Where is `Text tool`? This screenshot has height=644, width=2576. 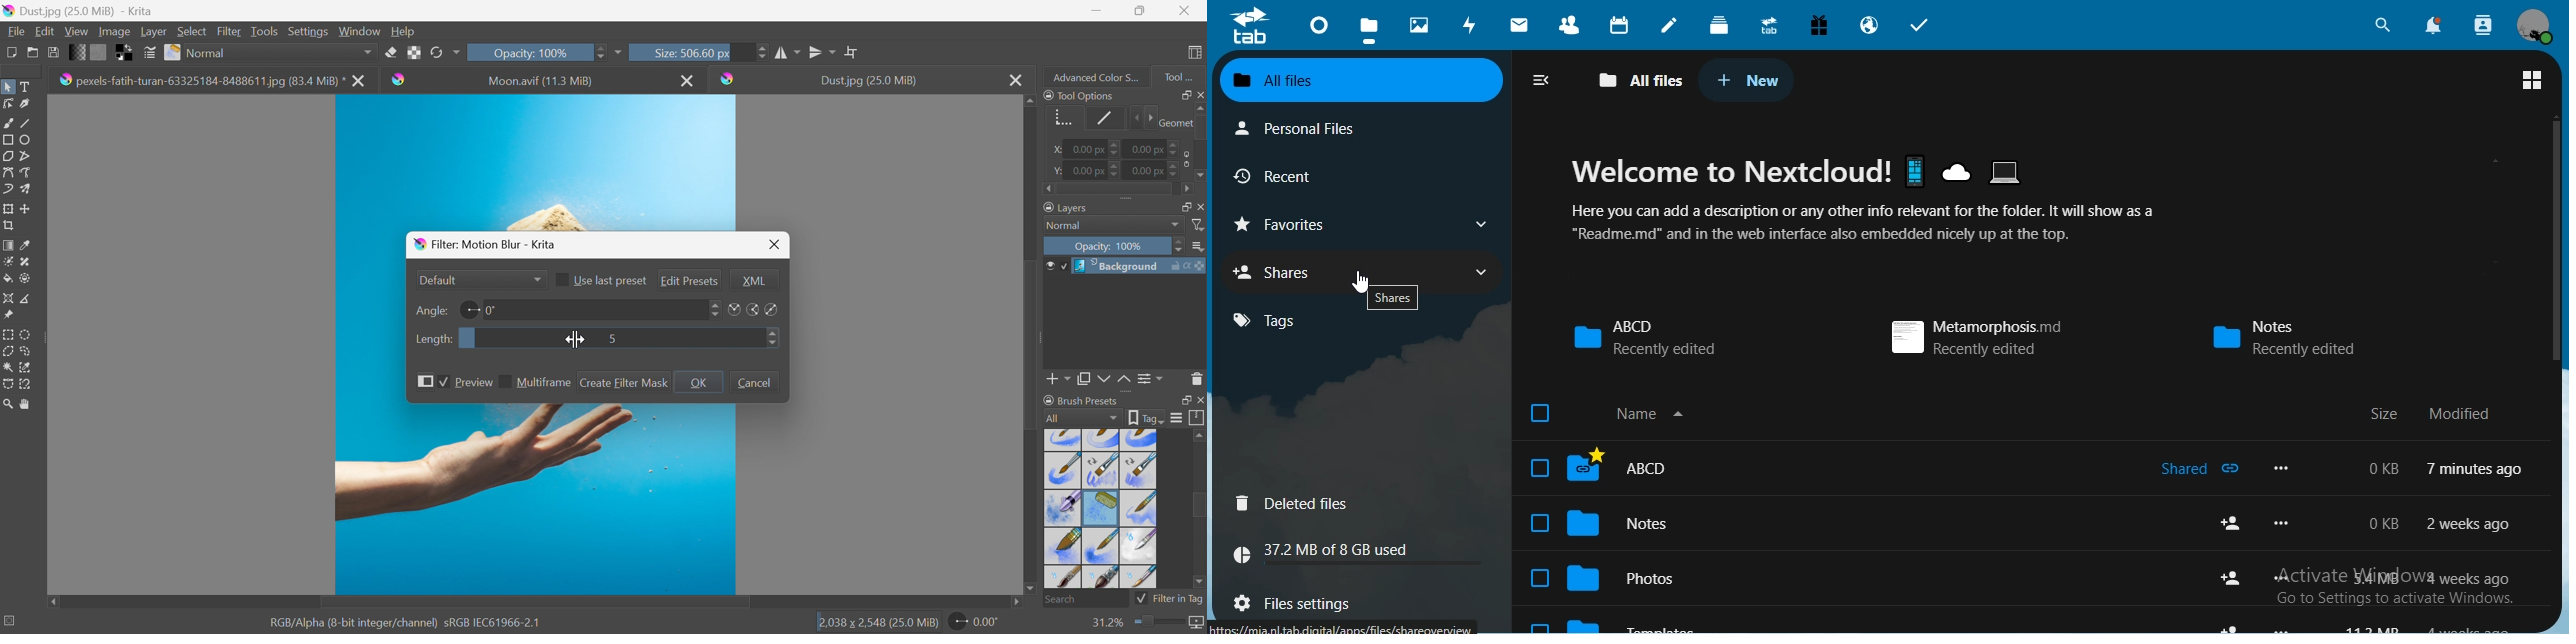 Text tool is located at coordinates (28, 87).